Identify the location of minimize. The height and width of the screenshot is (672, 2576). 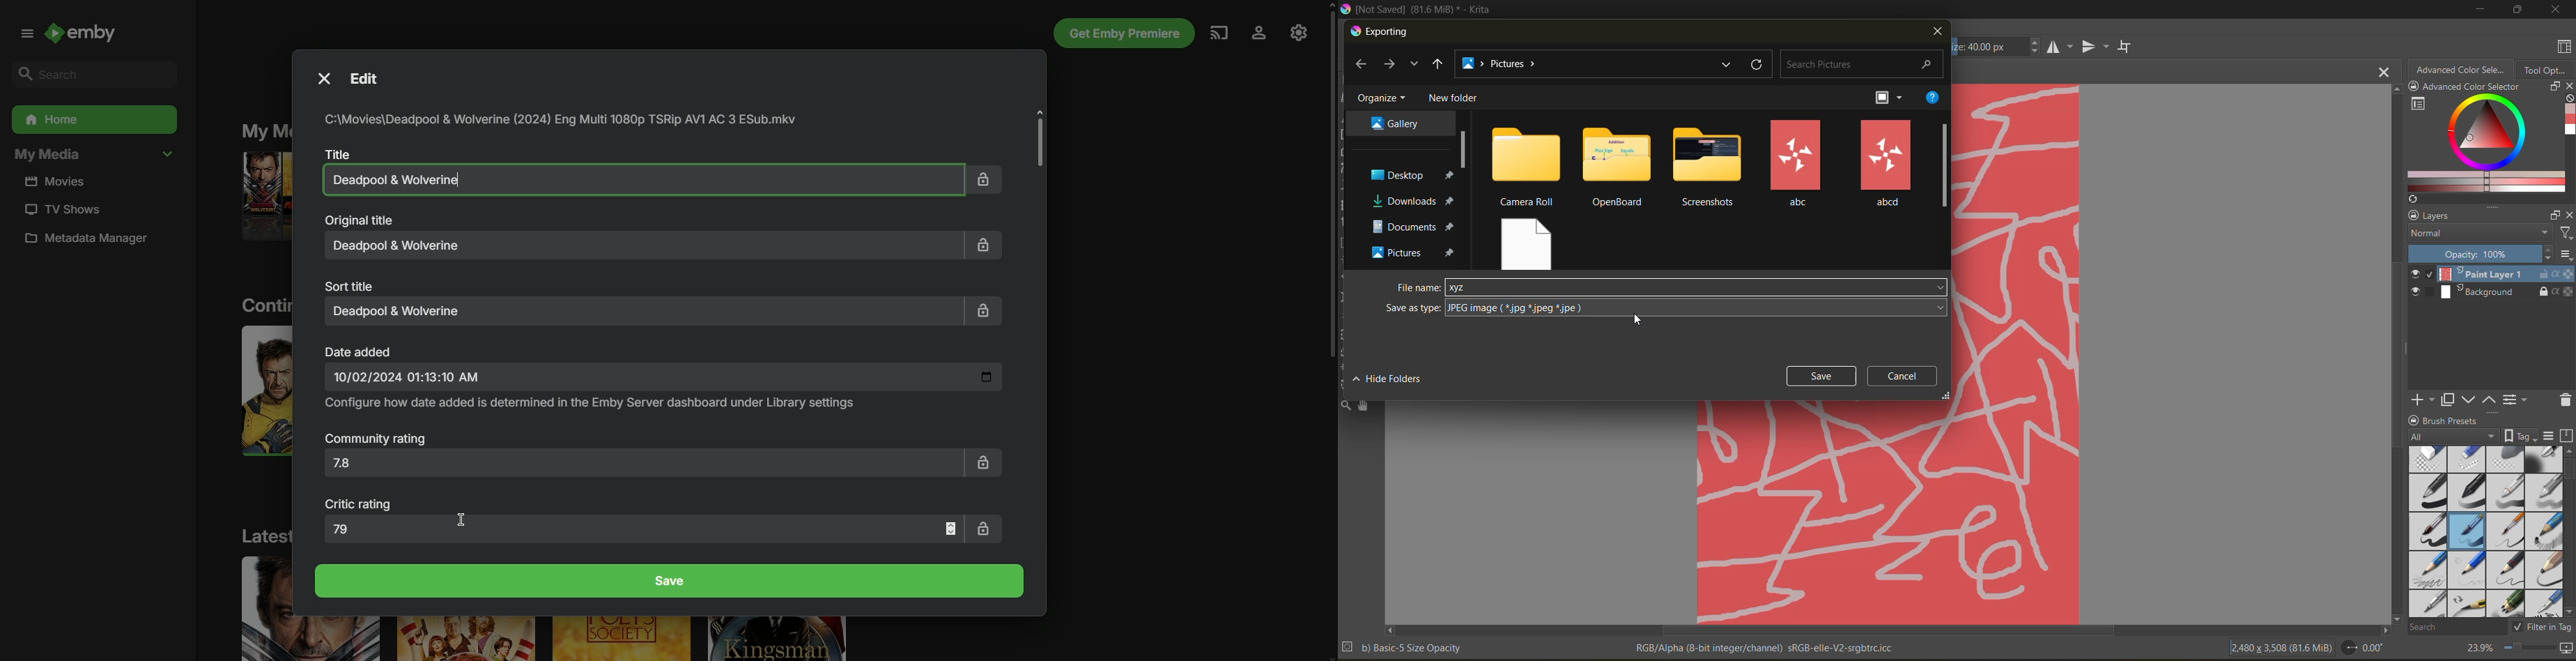
(2478, 8).